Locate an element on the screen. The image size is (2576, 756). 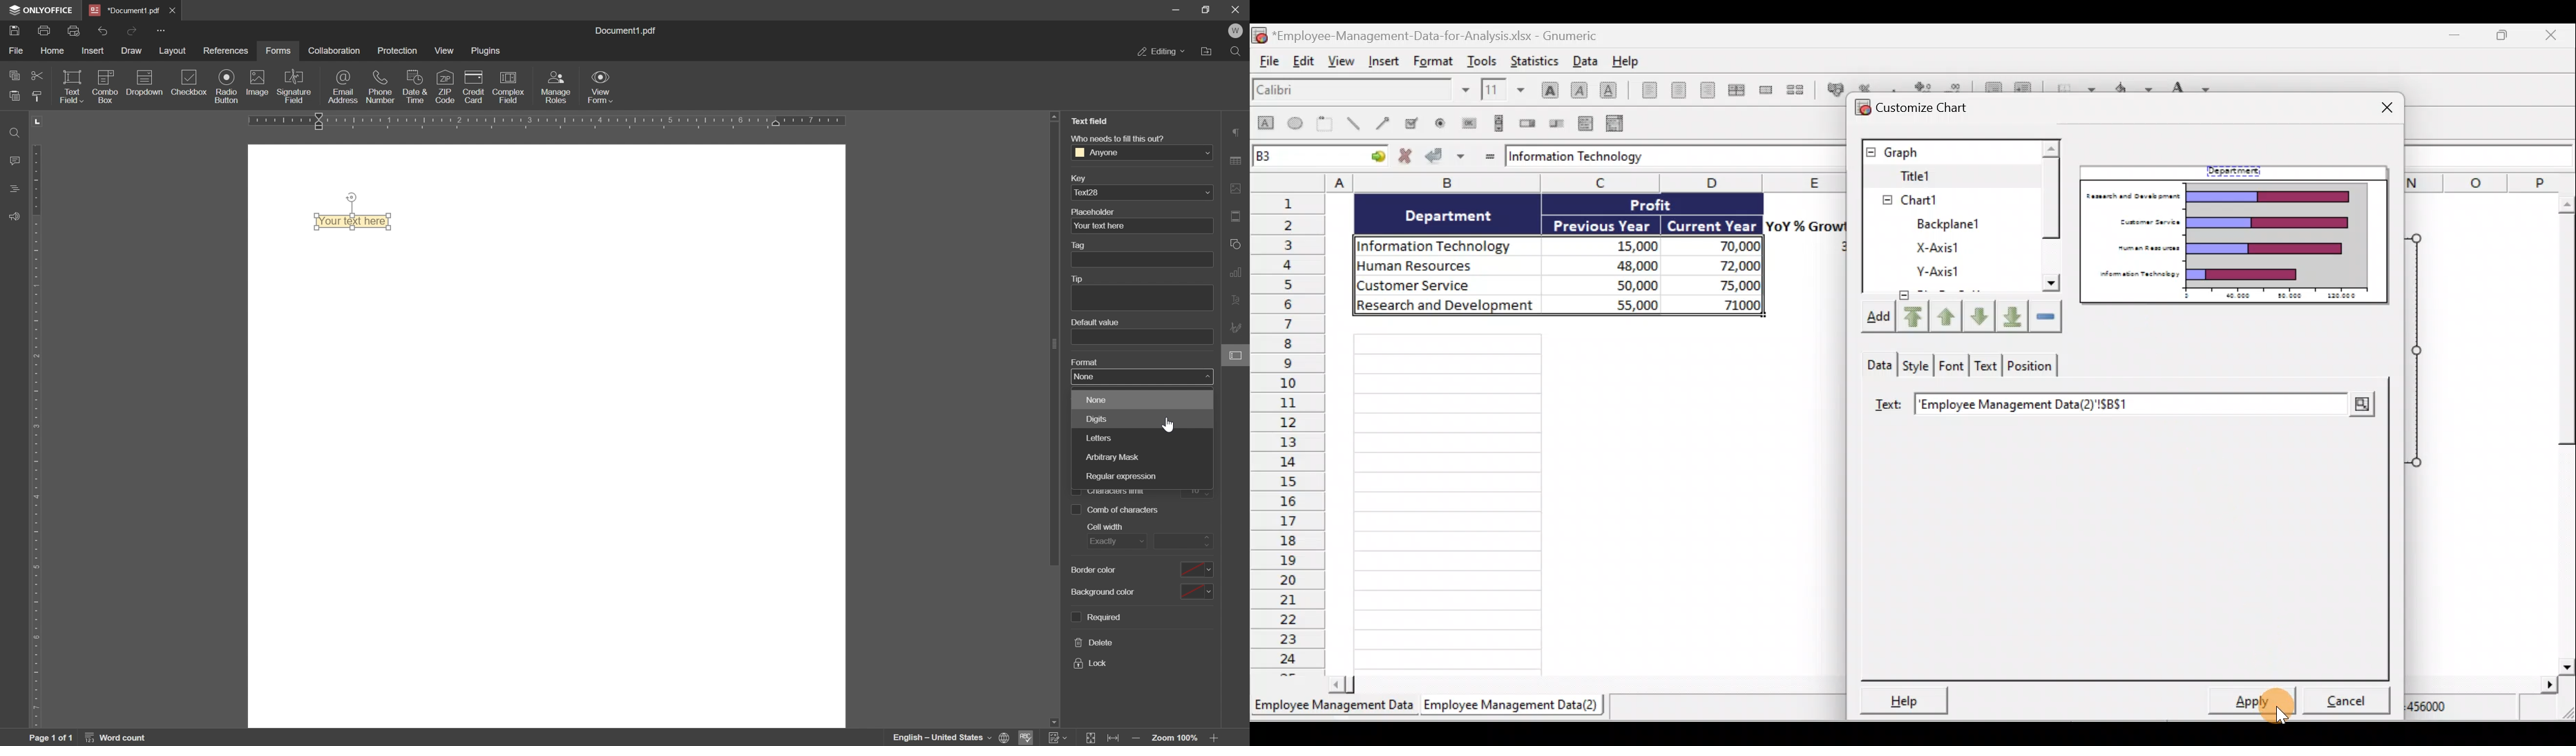
Profit is located at coordinates (1663, 207).